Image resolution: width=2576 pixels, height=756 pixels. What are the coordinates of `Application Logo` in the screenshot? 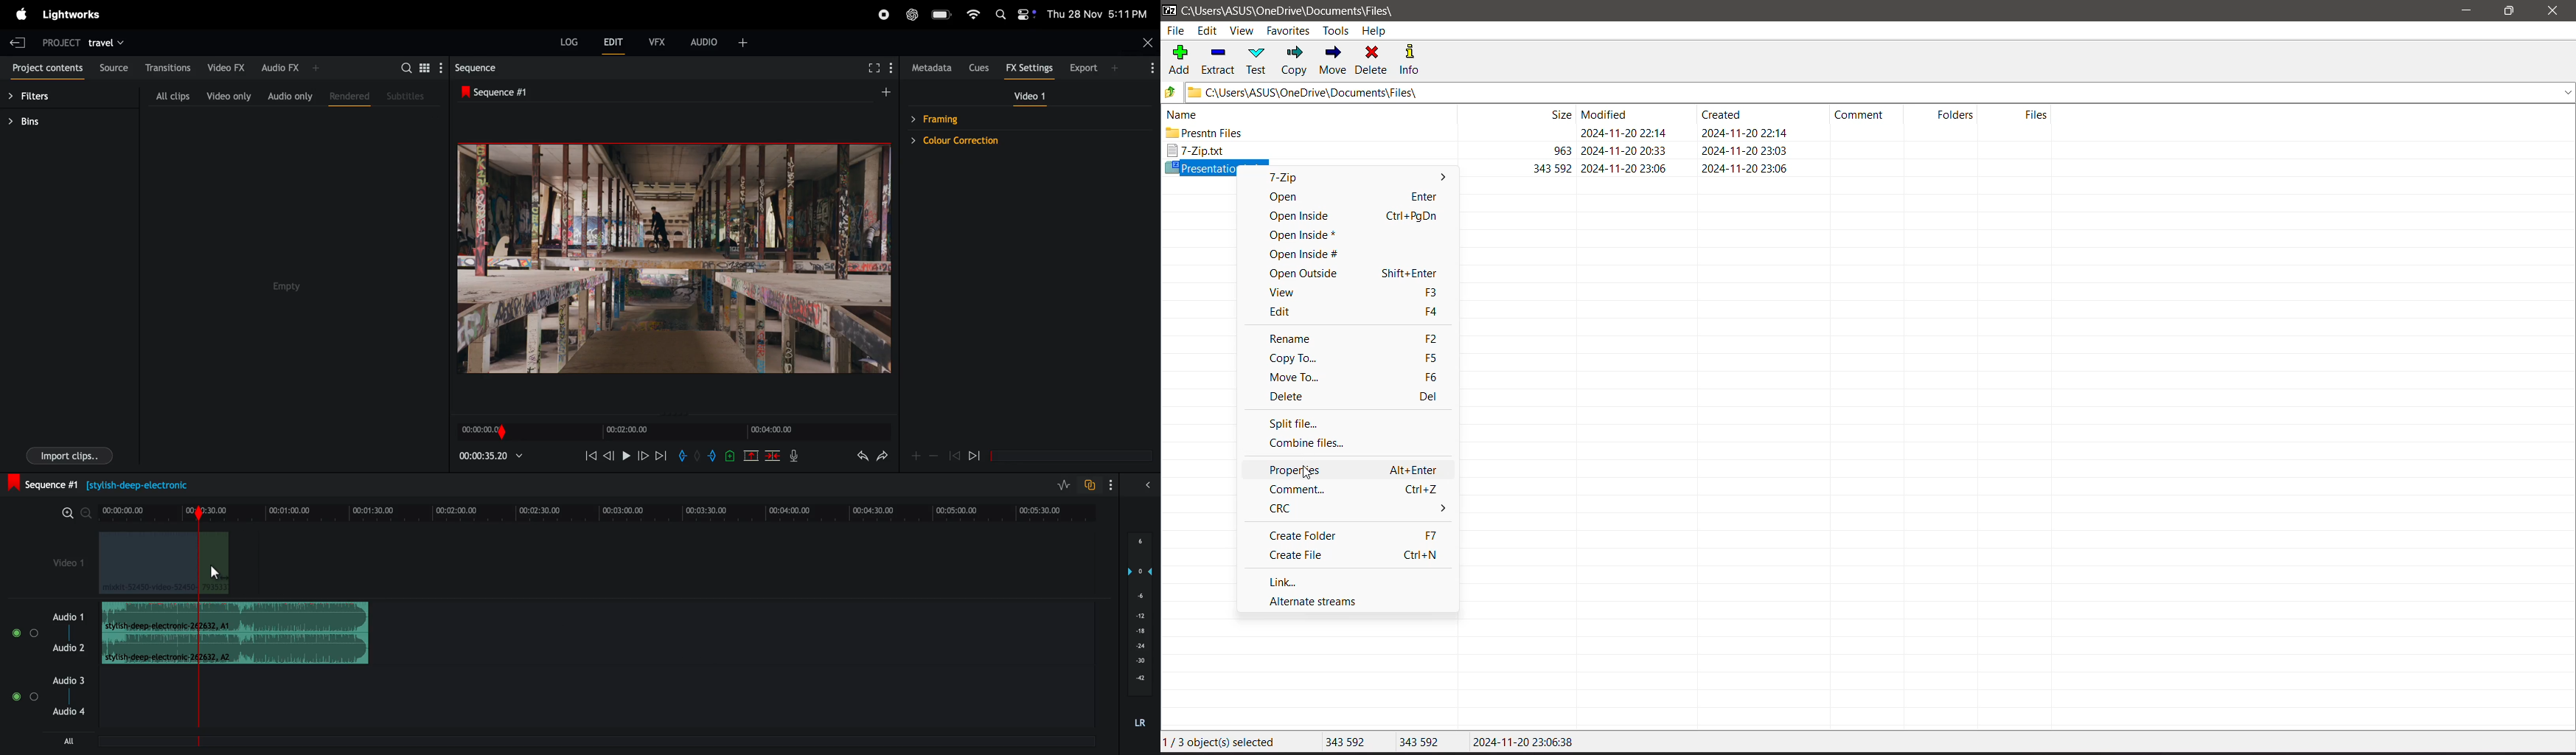 It's located at (1169, 11).